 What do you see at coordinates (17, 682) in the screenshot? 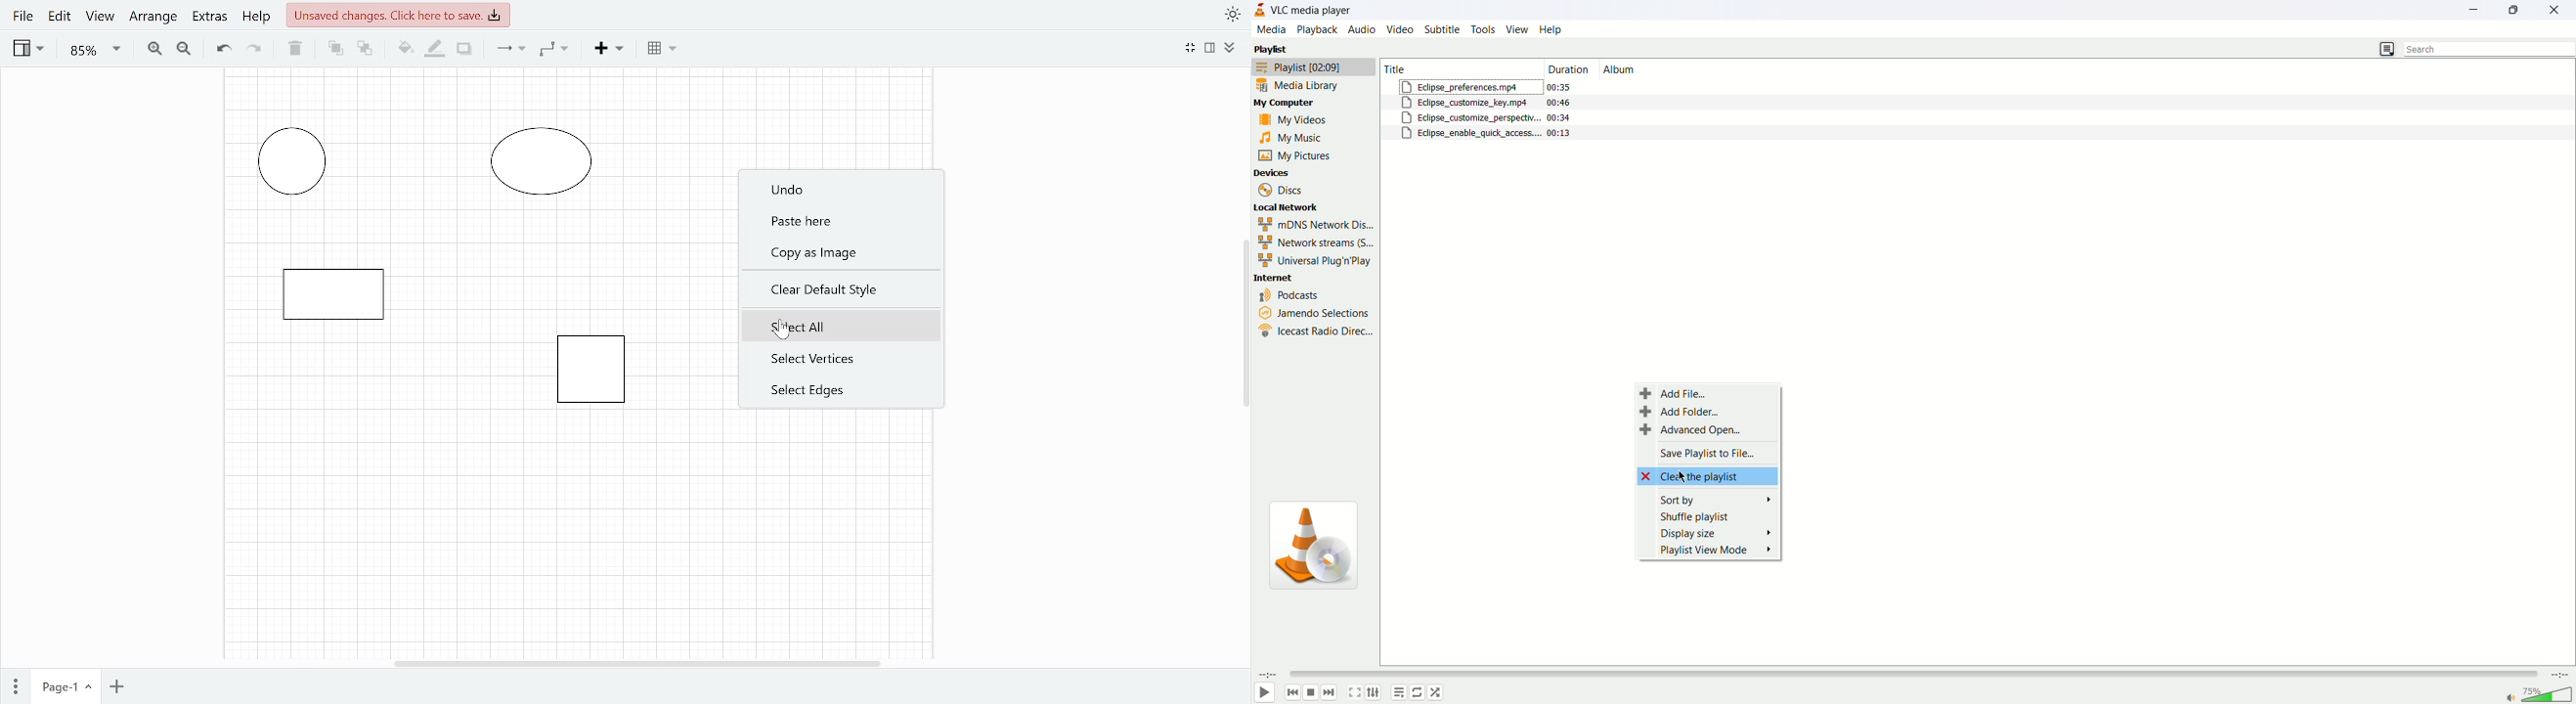
I see `Pages` at bounding box center [17, 682].